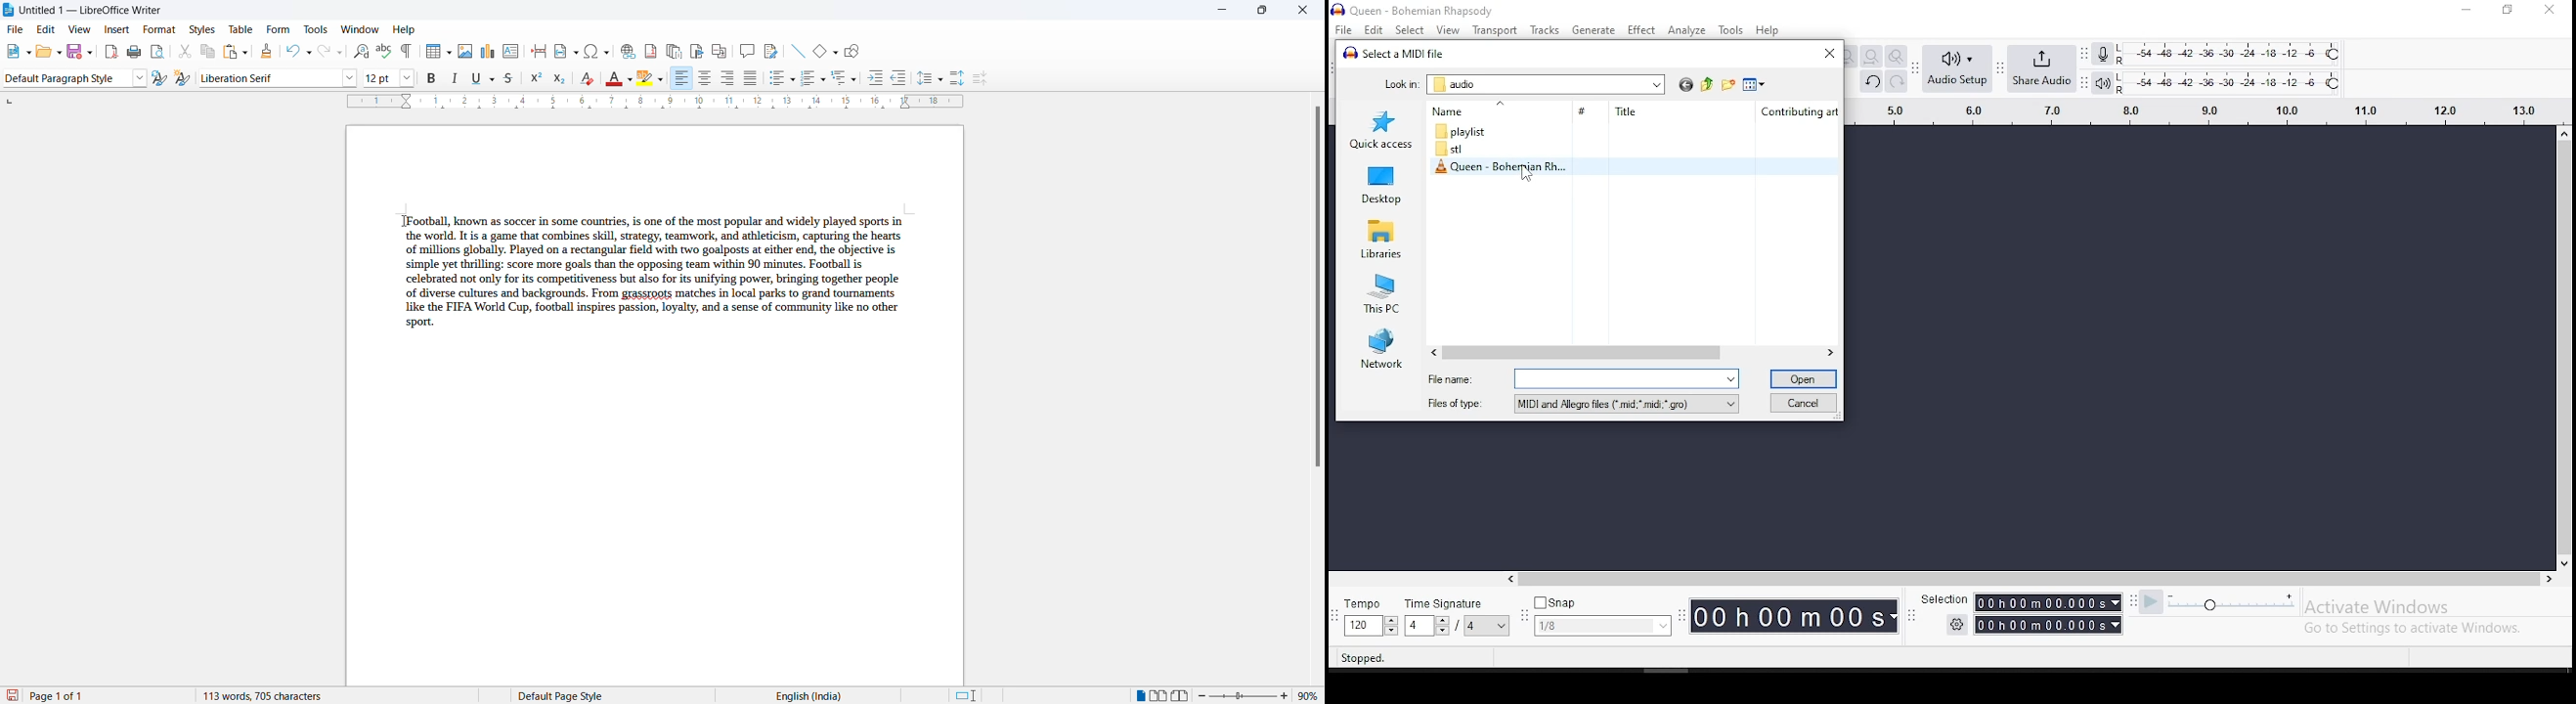  What do you see at coordinates (840, 79) in the screenshot?
I see `outline format ` at bounding box center [840, 79].